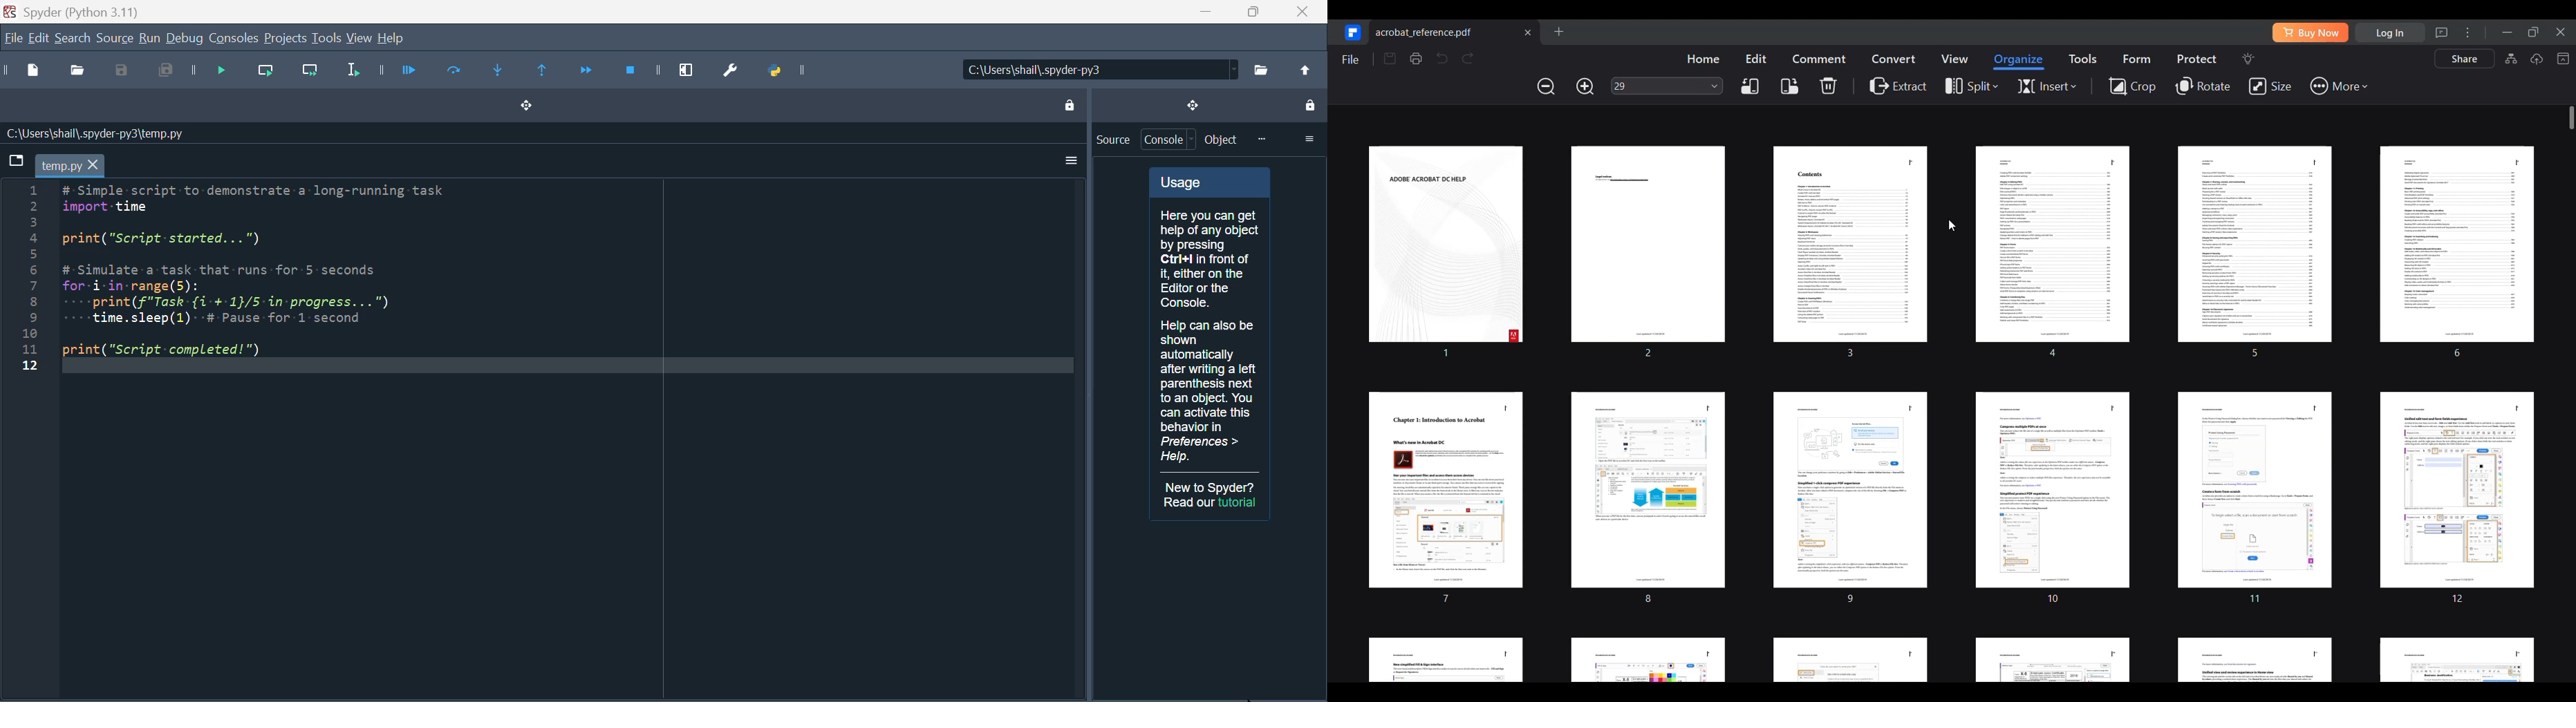 The image size is (2576, 728). I want to click on view, so click(360, 39).